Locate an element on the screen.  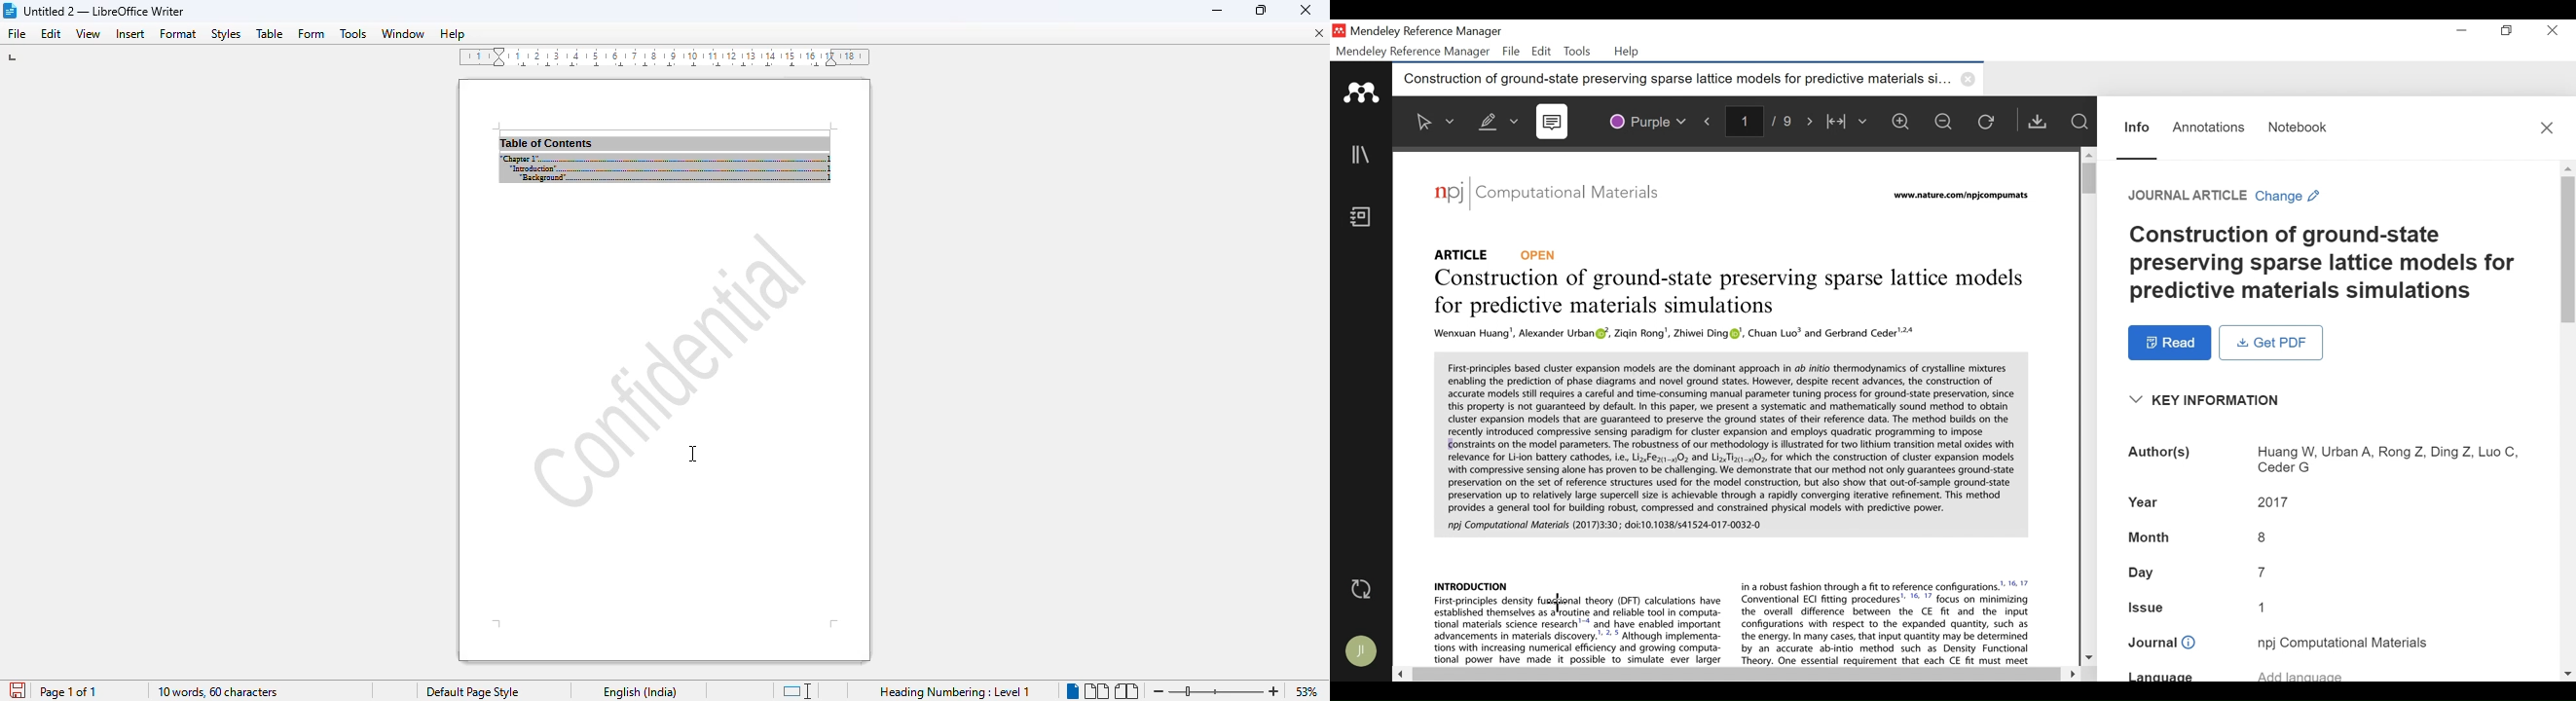
Avatar is located at coordinates (1363, 652).